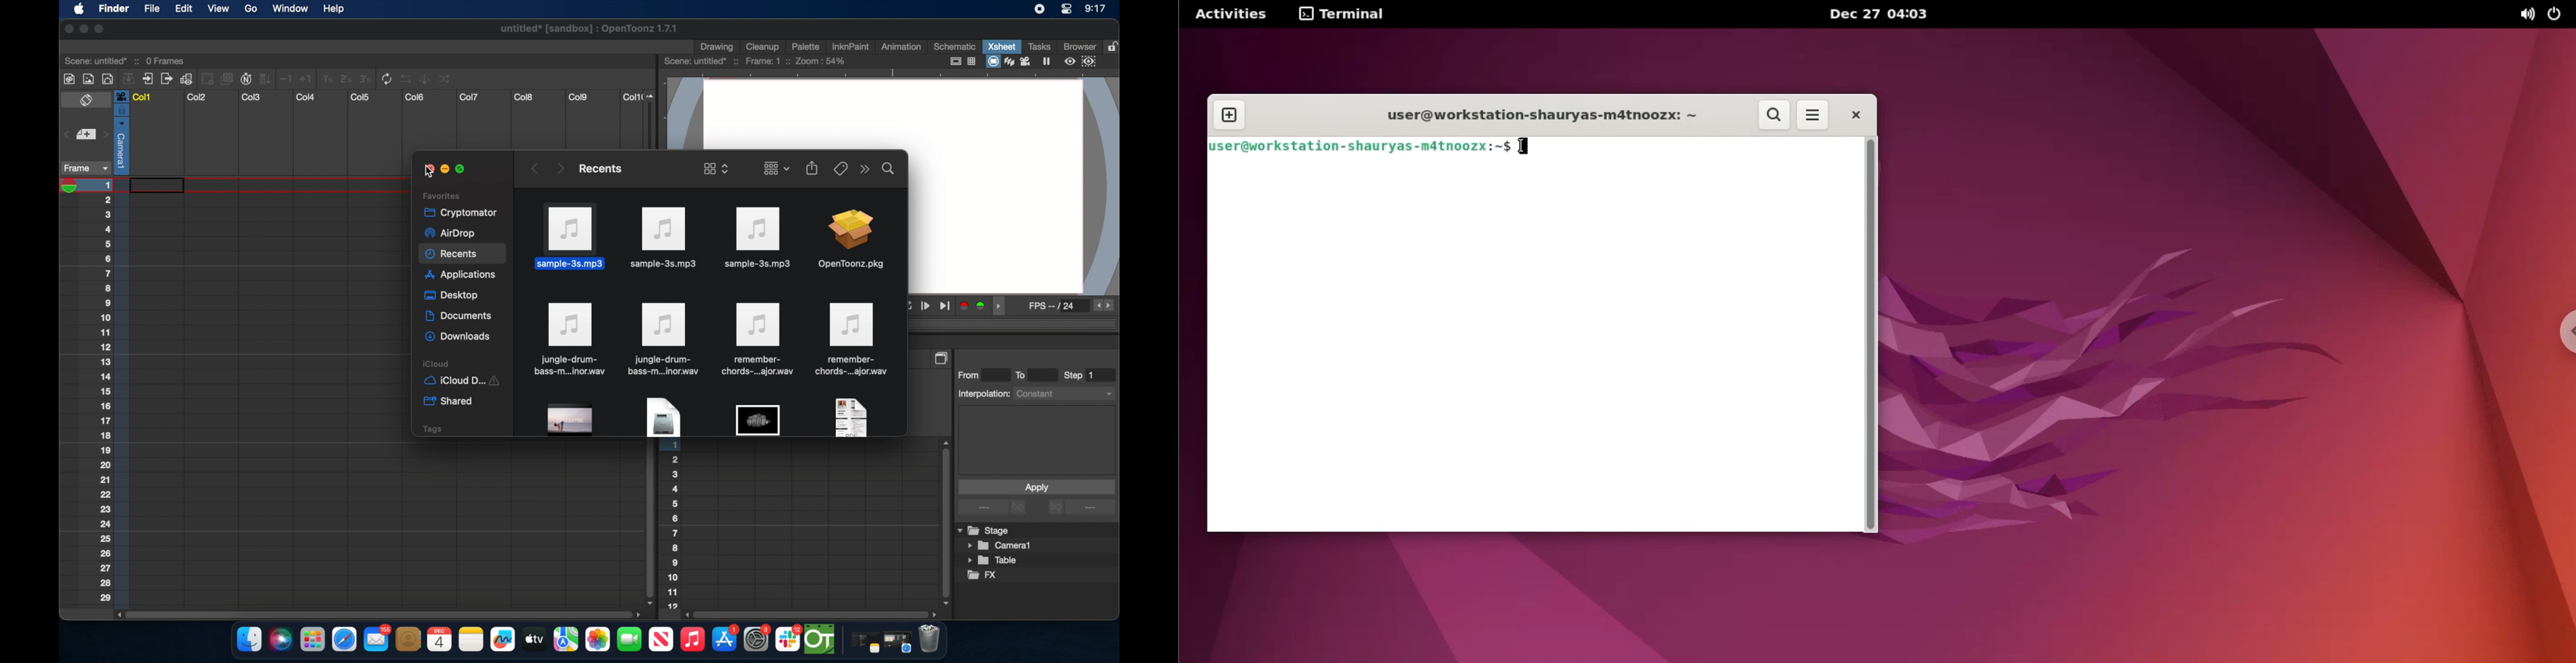 The image size is (2576, 672). Describe the element at coordinates (66, 29) in the screenshot. I see `close` at that location.